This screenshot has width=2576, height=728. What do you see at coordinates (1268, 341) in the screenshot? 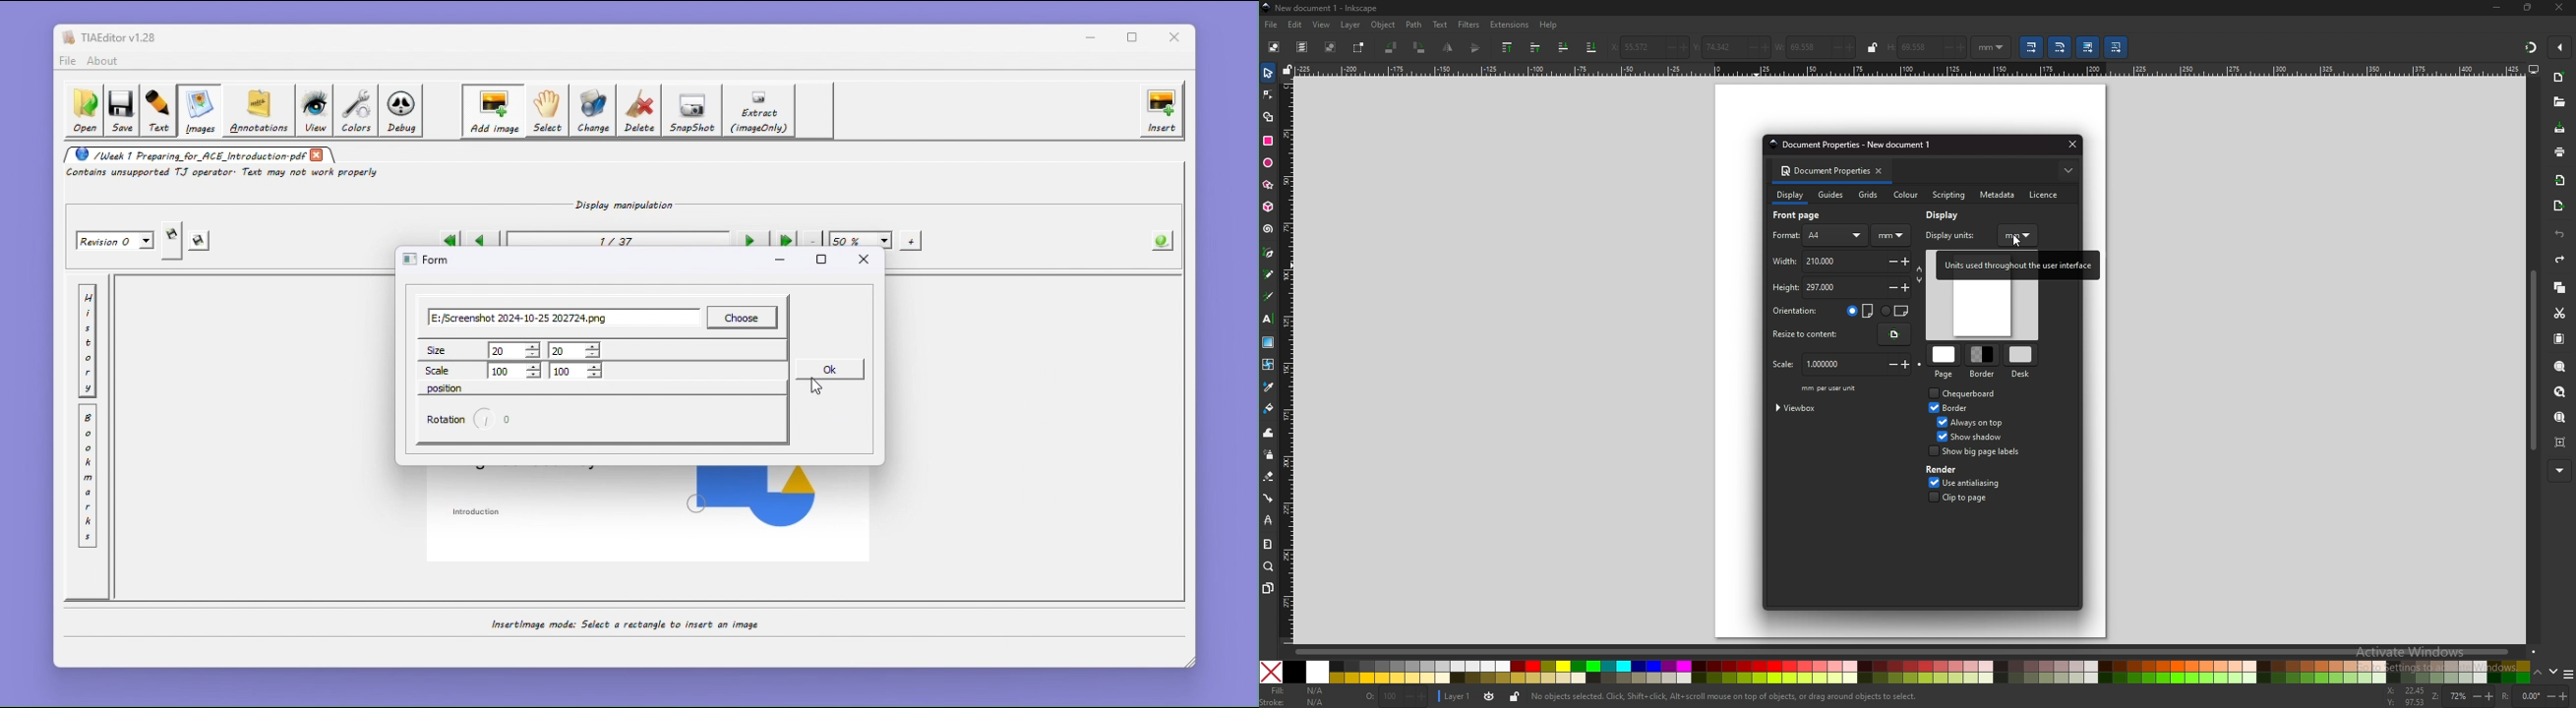
I see `gradient` at bounding box center [1268, 341].